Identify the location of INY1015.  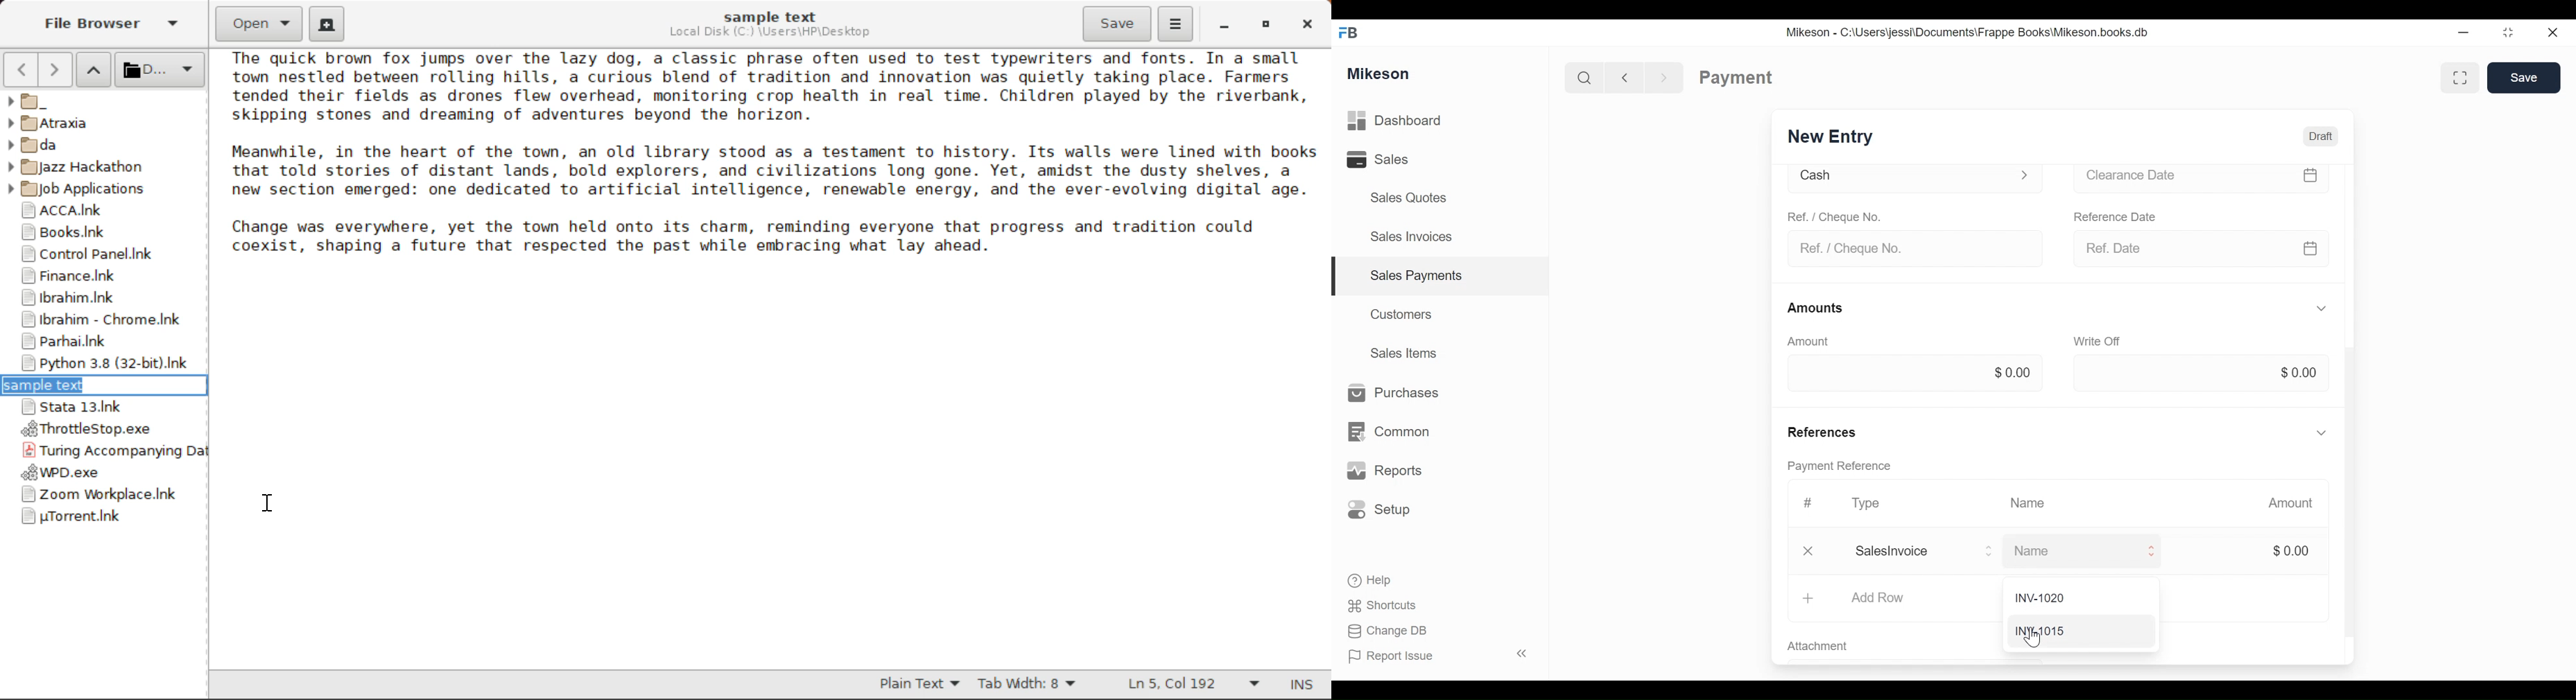
(2039, 631).